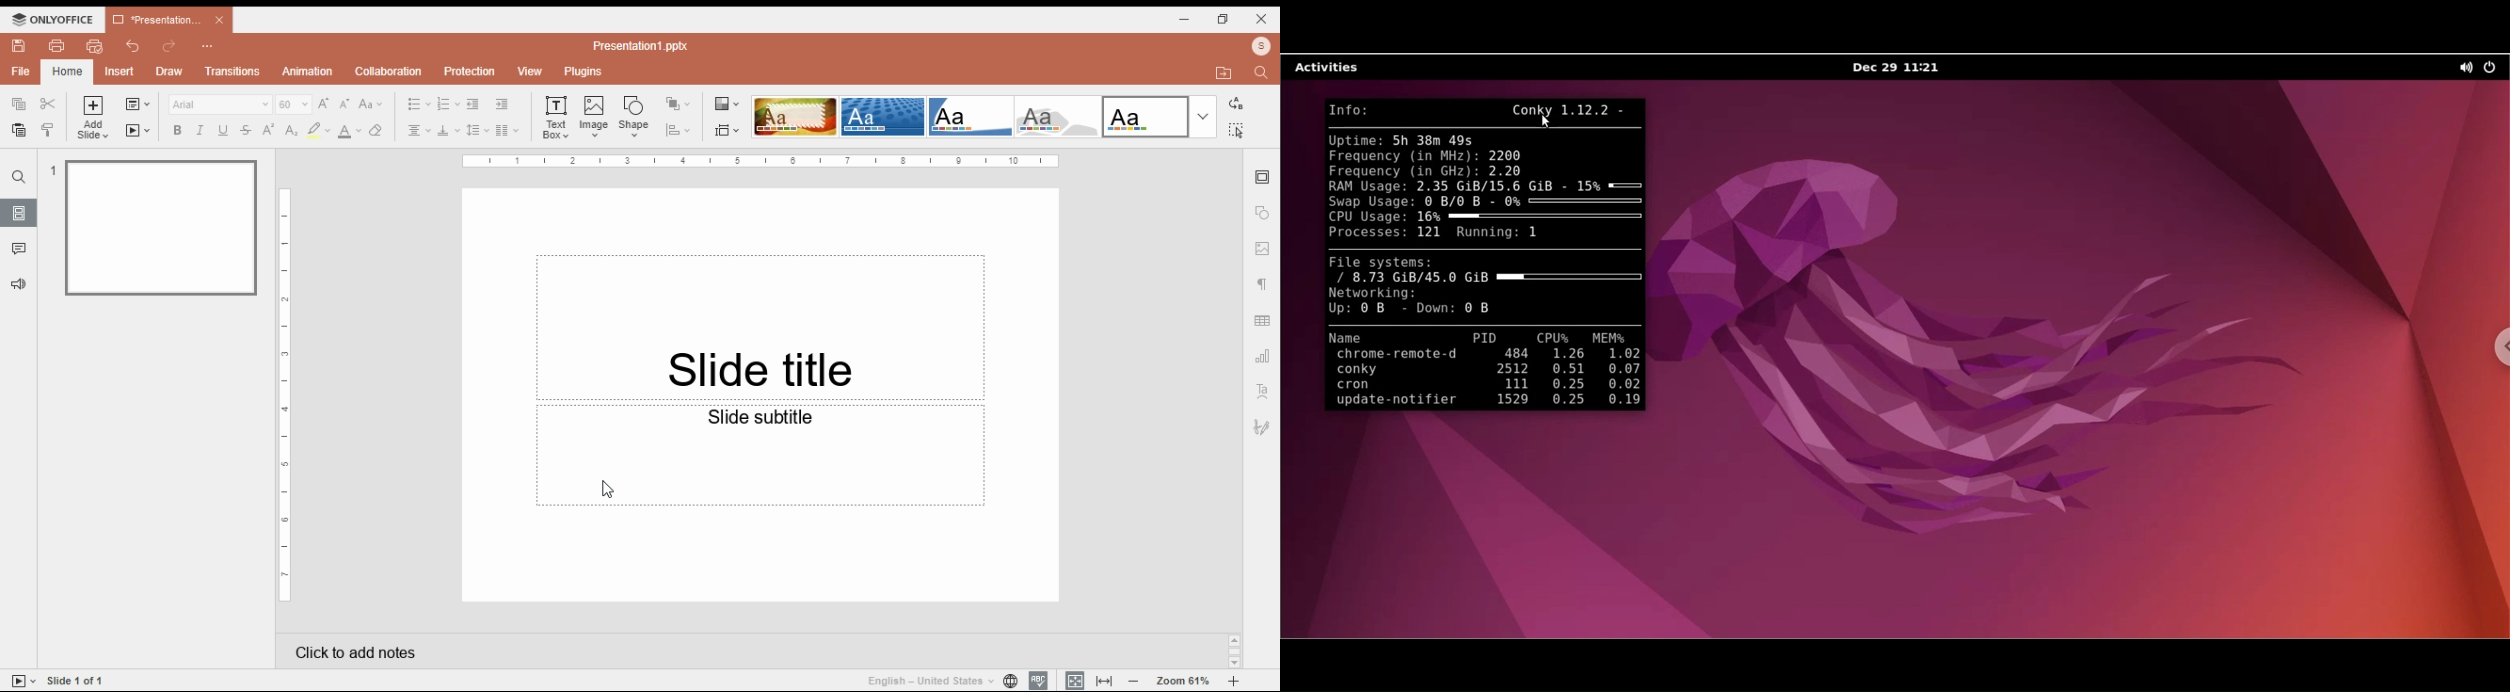  What do you see at coordinates (198, 130) in the screenshot?
I see `italics` at bounding box center [198, 130].